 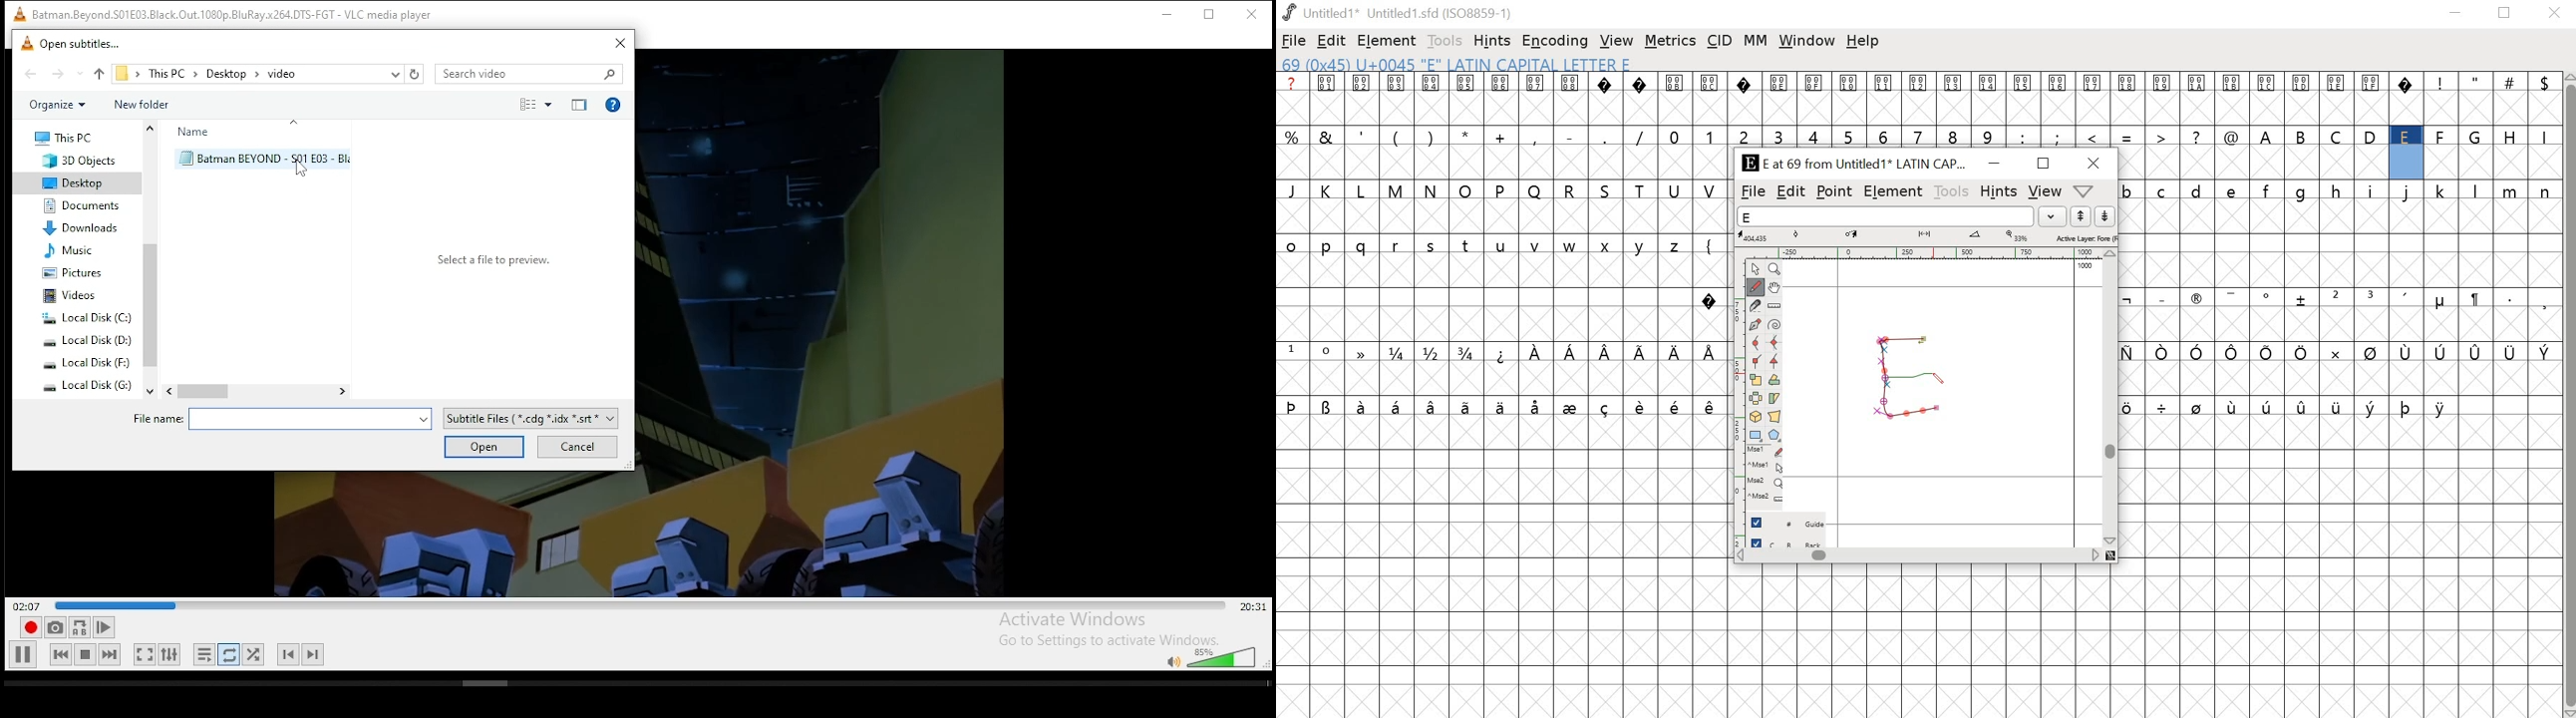 What do you see at coordinates (1493, 41) in the screenshot?
I see `hints` at bounding box center [1493, 41].